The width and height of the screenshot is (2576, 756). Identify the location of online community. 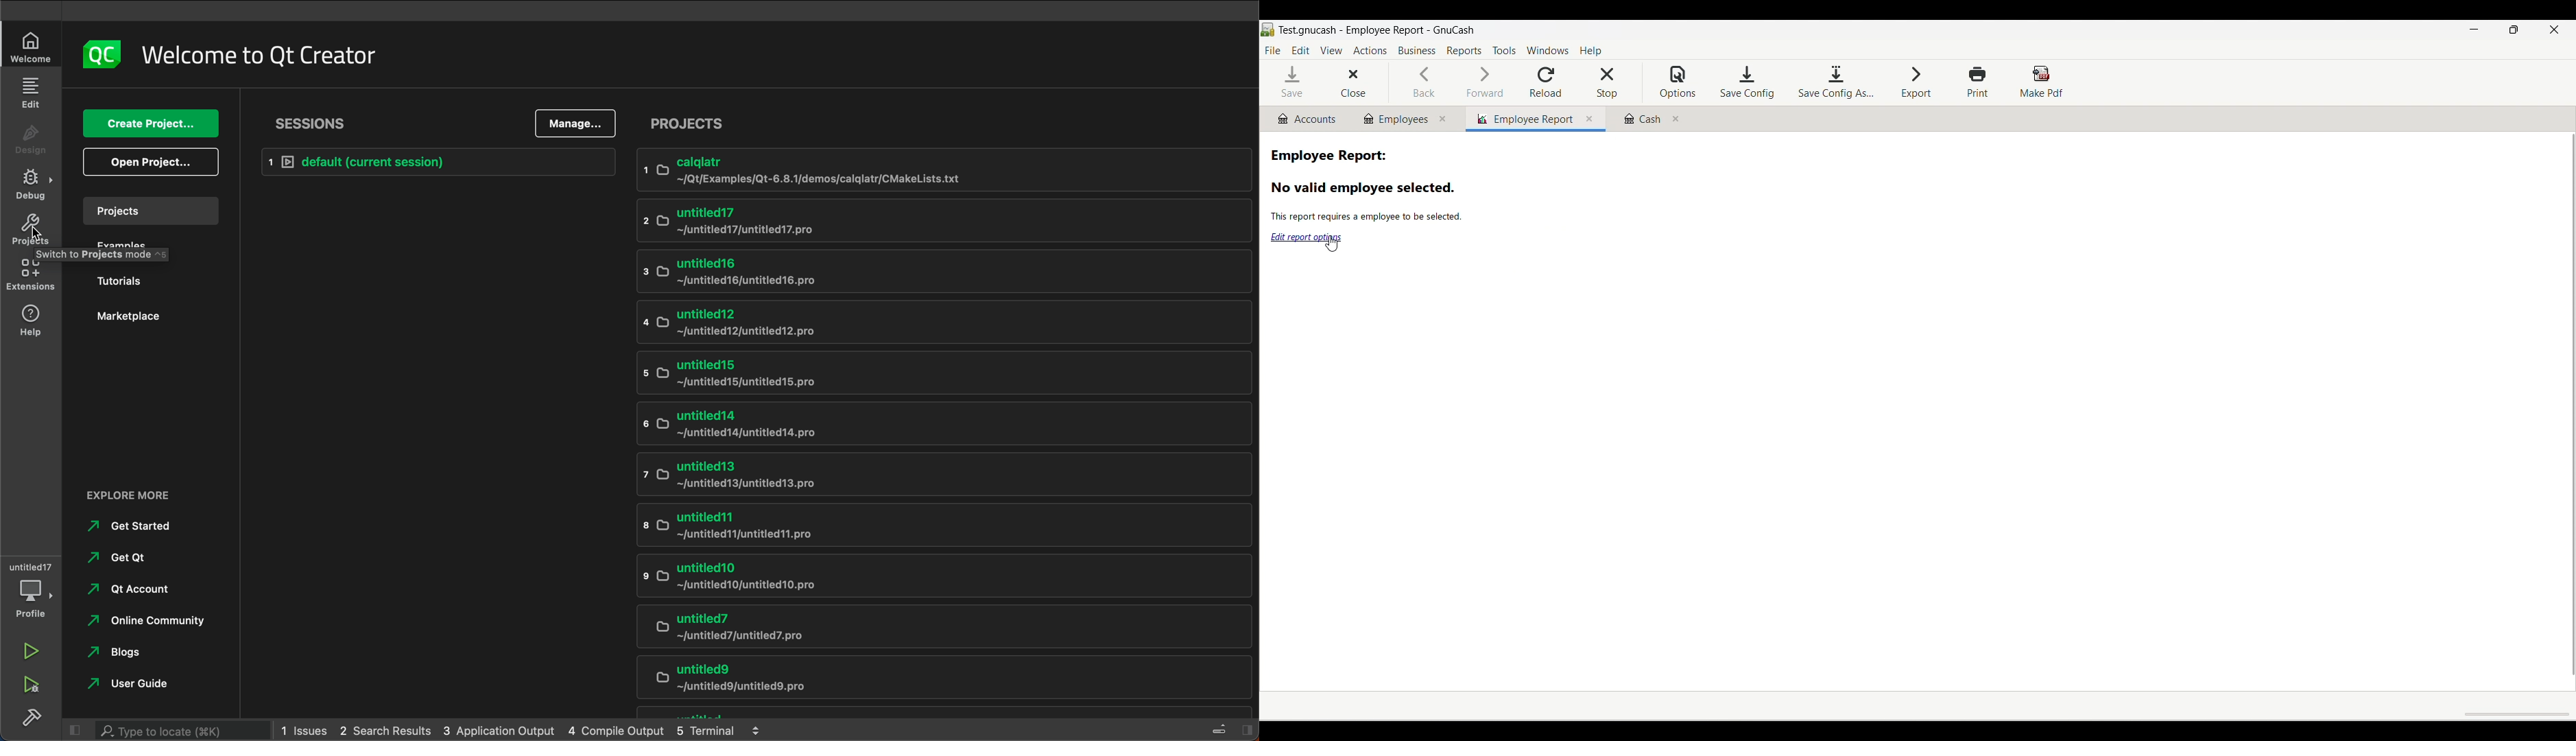
(154, 622).